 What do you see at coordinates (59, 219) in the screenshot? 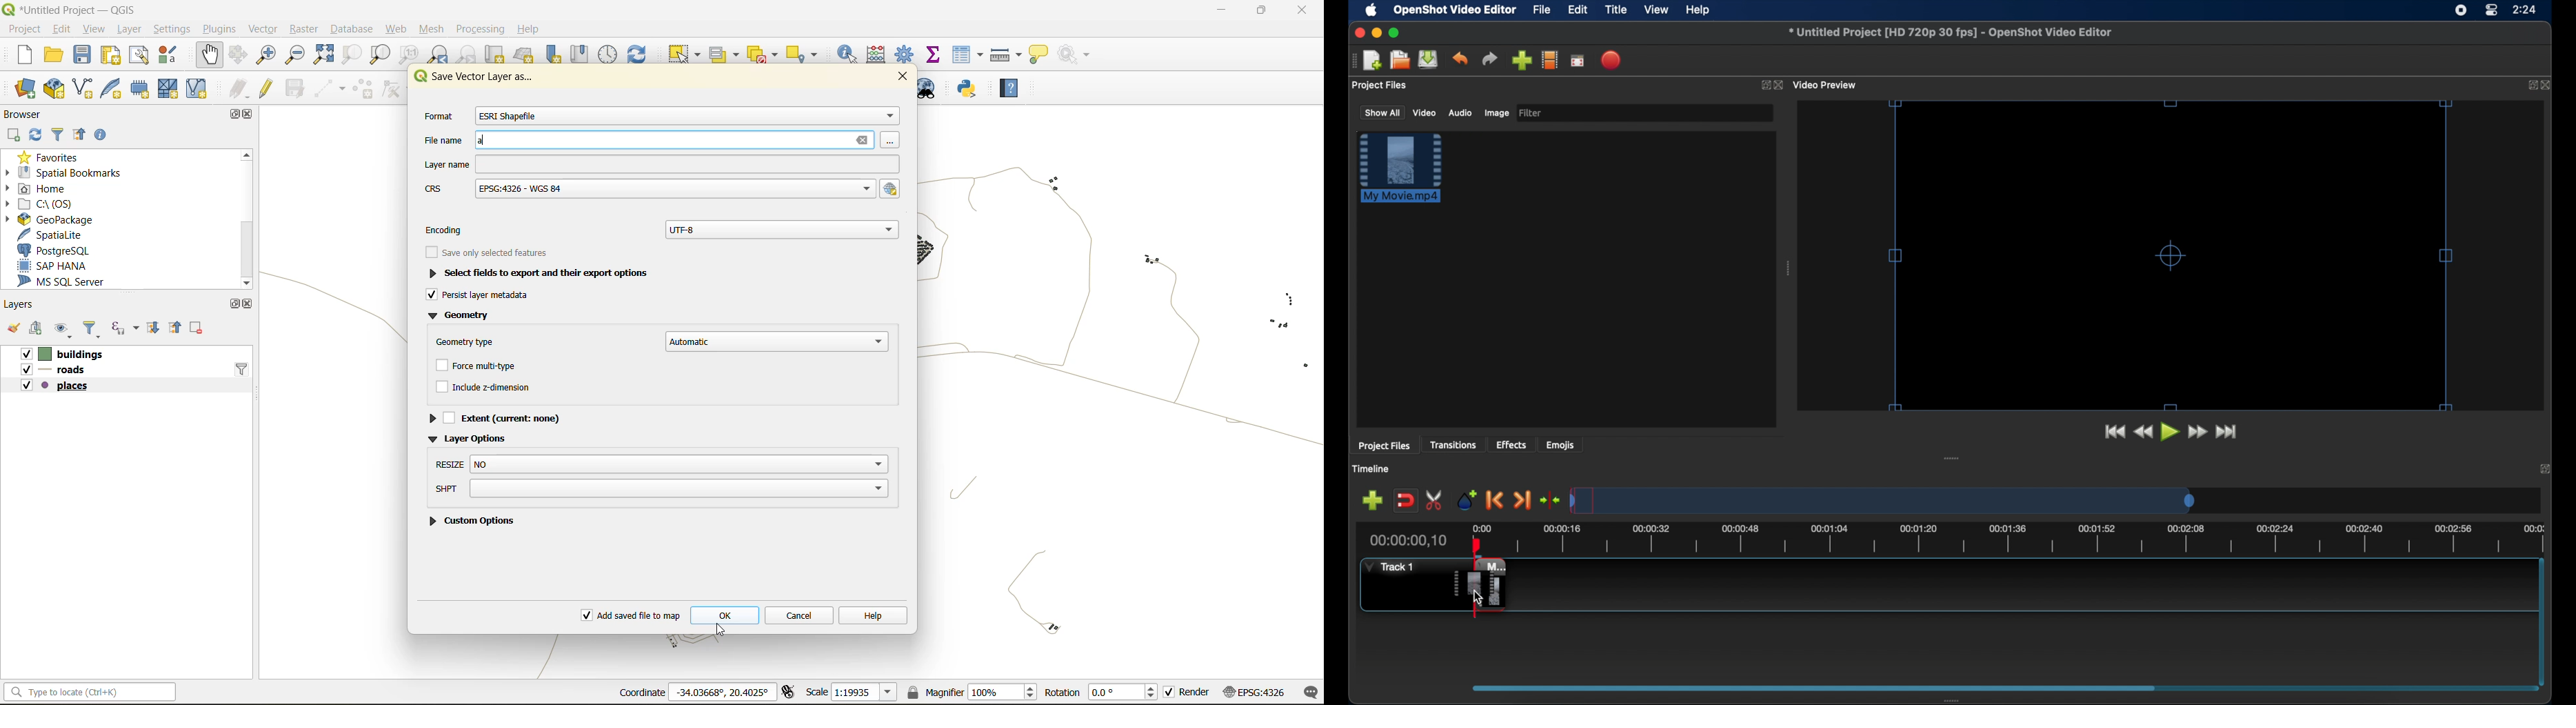
I see `geopackage` at bounding box center [59, 219].